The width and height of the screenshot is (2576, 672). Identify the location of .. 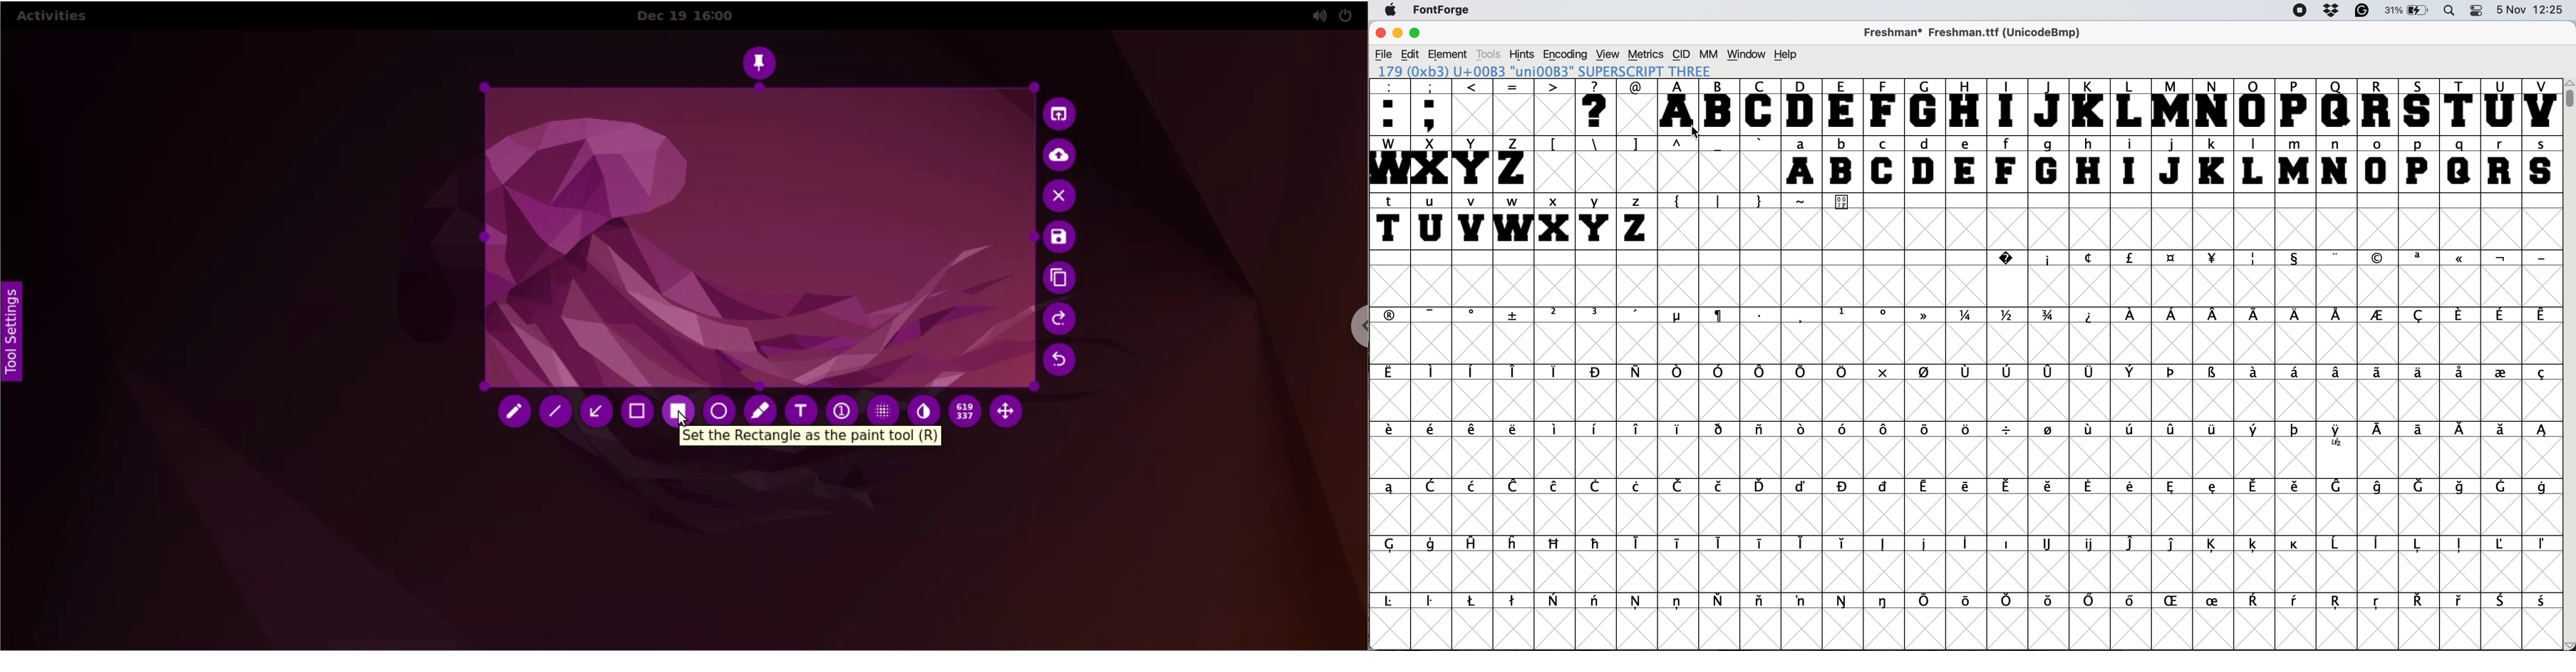
(1761, 315).